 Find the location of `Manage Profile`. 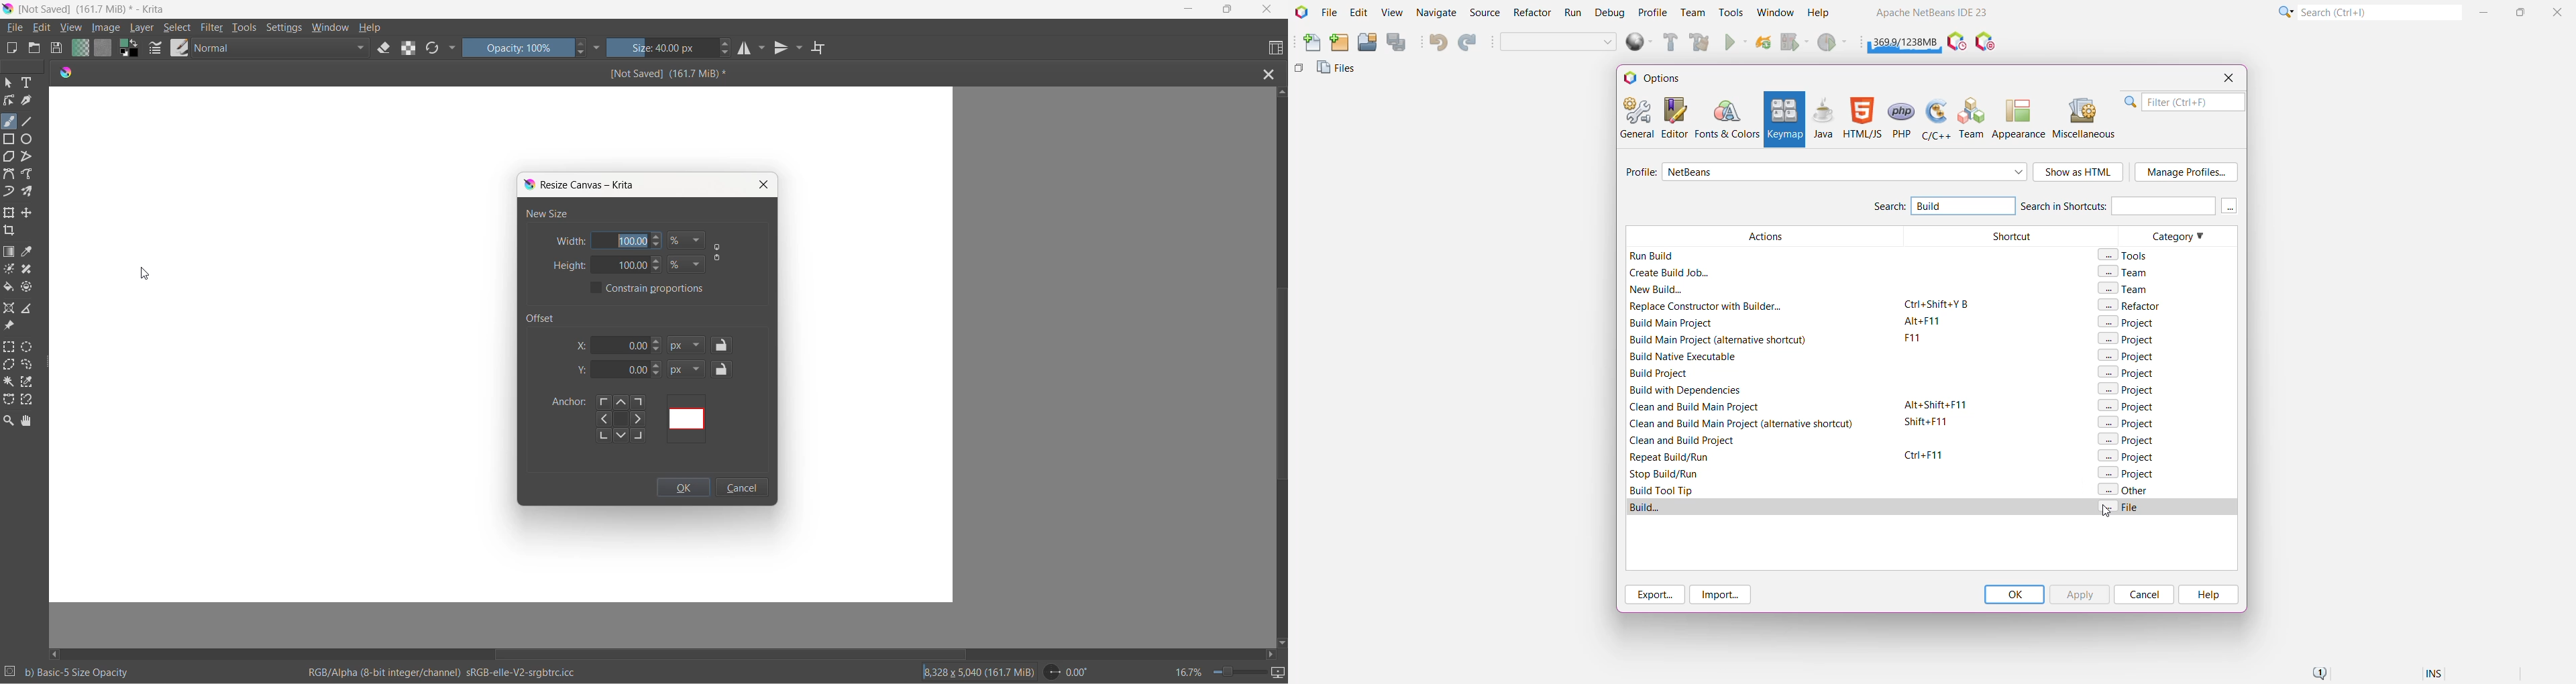

Manage Profile is located at coordinates (2186, 172).